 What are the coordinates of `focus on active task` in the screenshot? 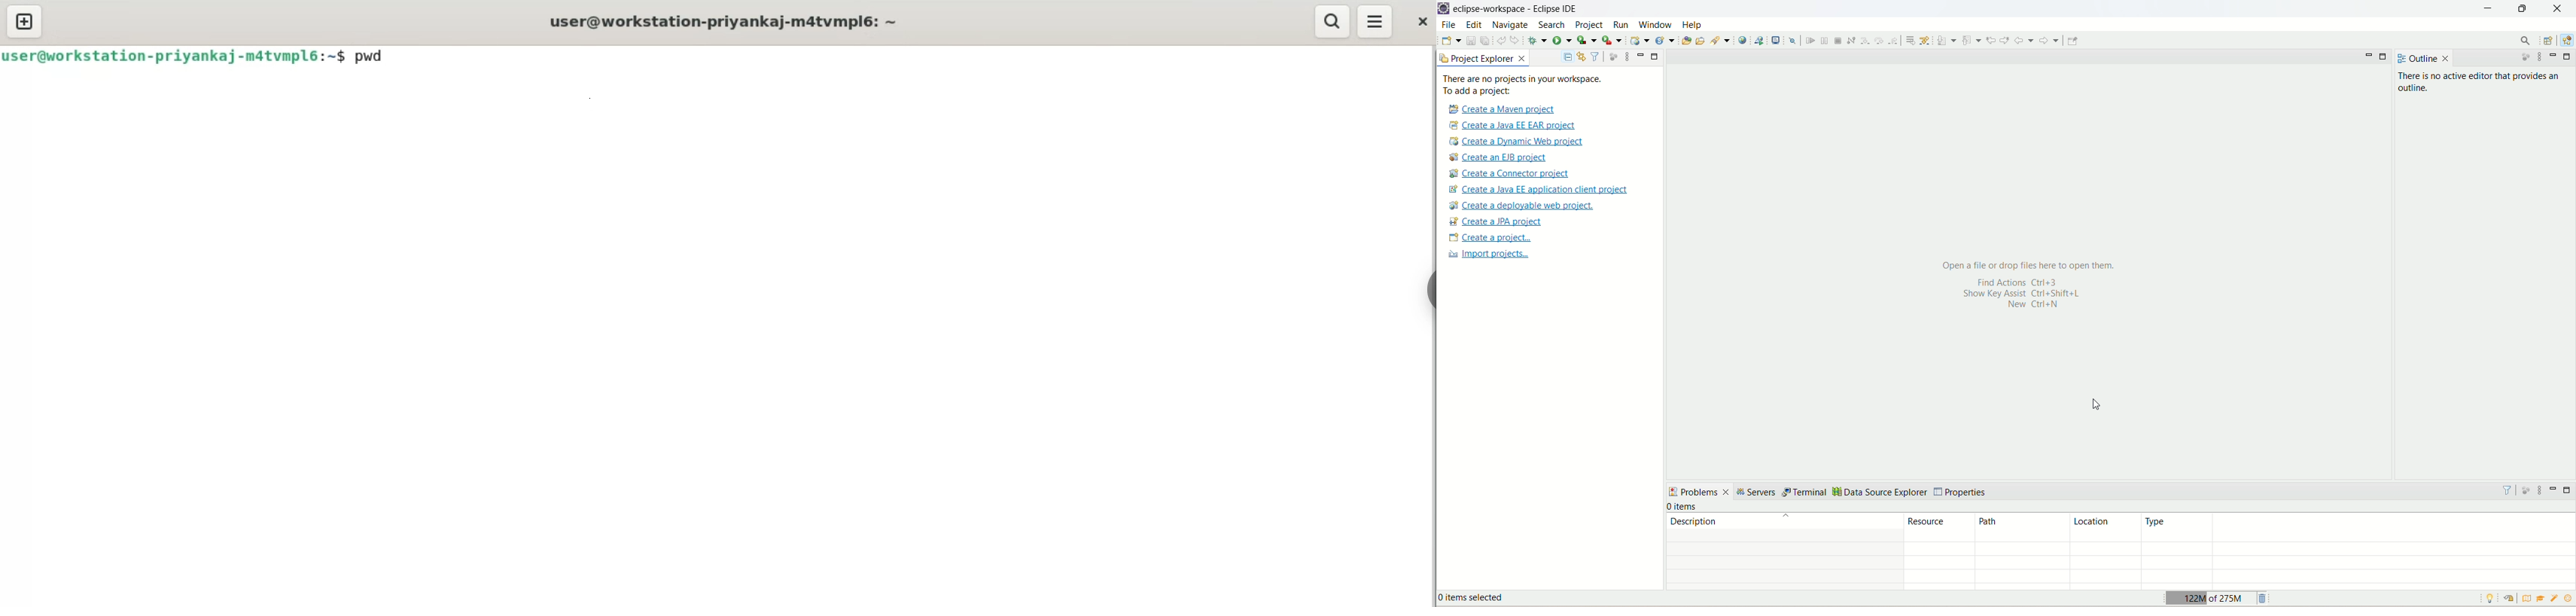 It's located at (2521, 58).